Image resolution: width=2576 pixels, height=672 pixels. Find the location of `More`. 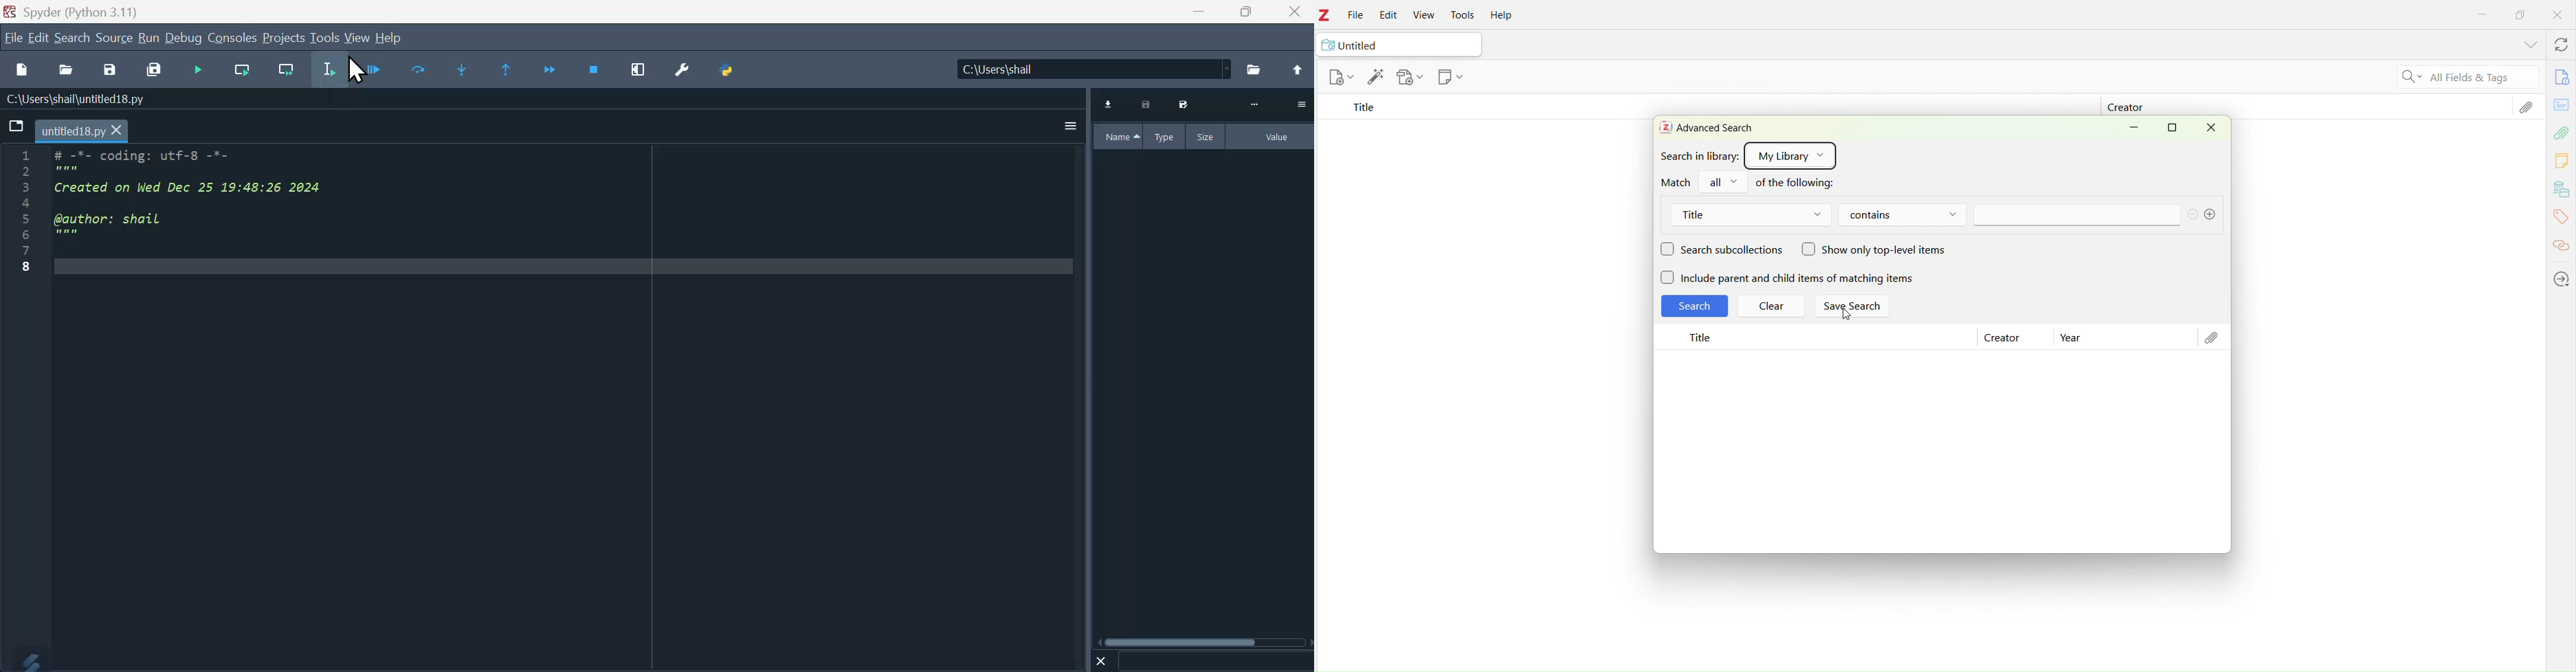

More is located at coordinates (2205, 215).